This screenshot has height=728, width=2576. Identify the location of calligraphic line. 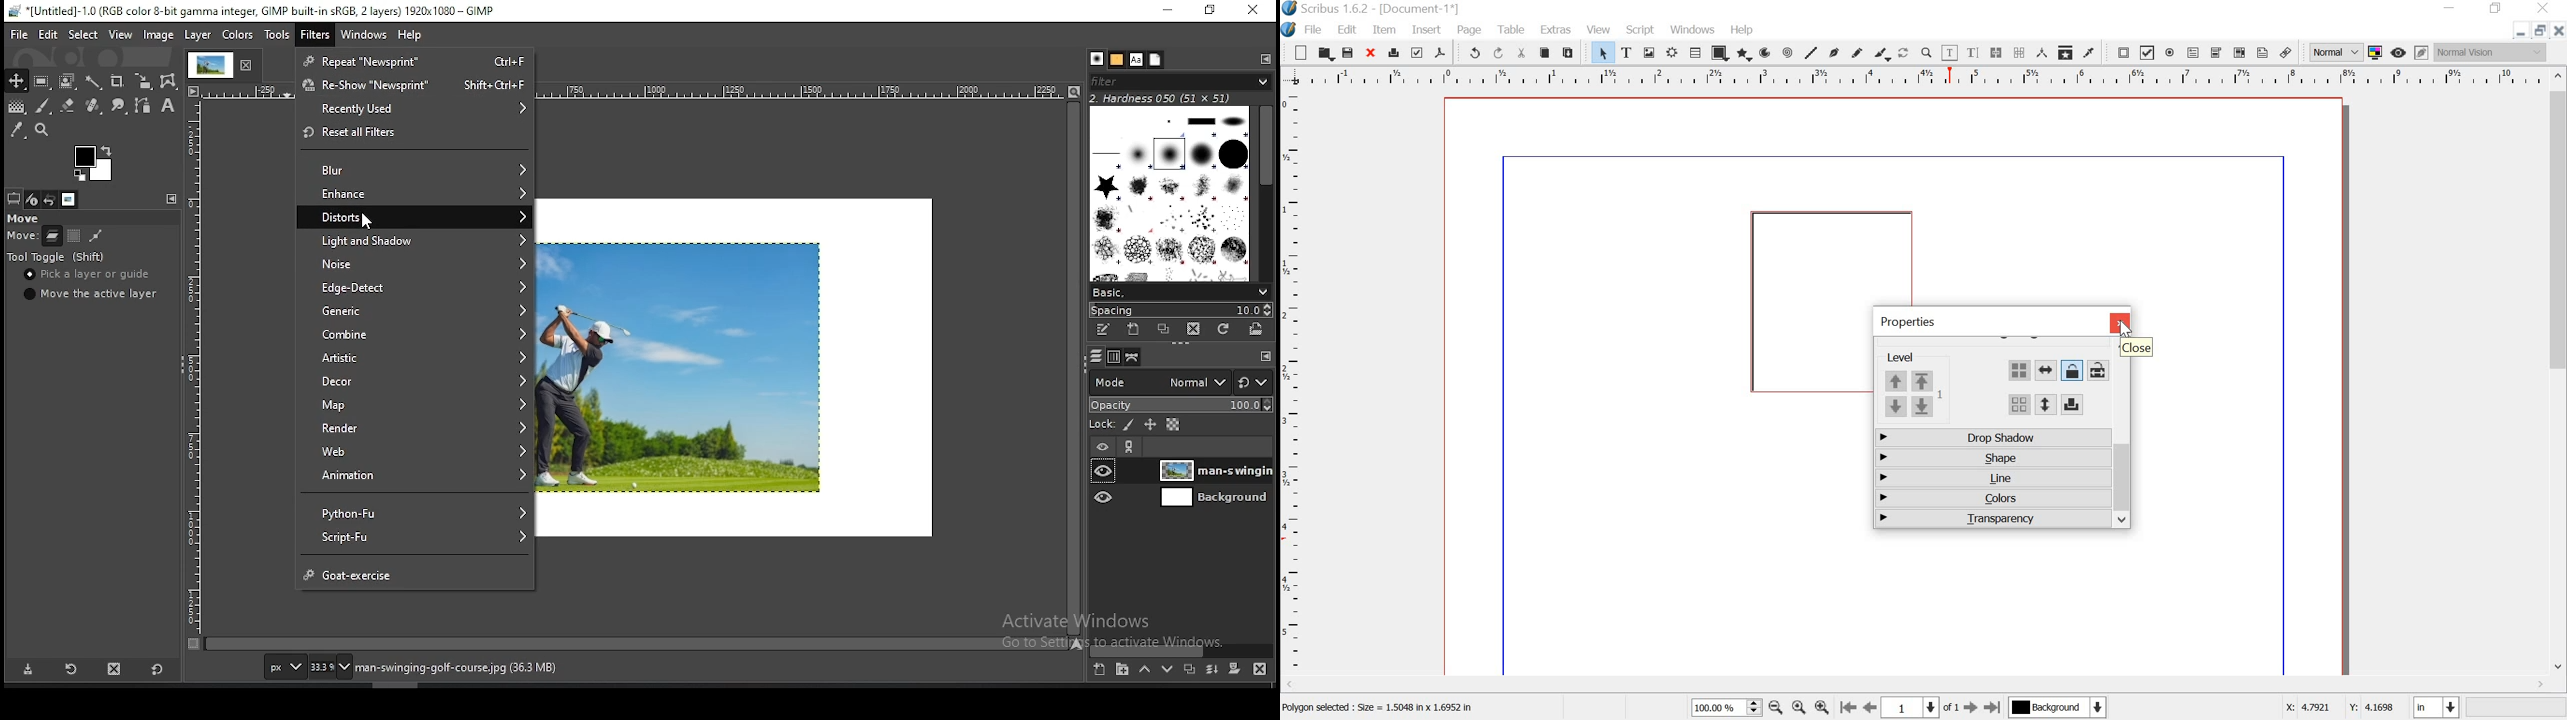
(1883, 55).